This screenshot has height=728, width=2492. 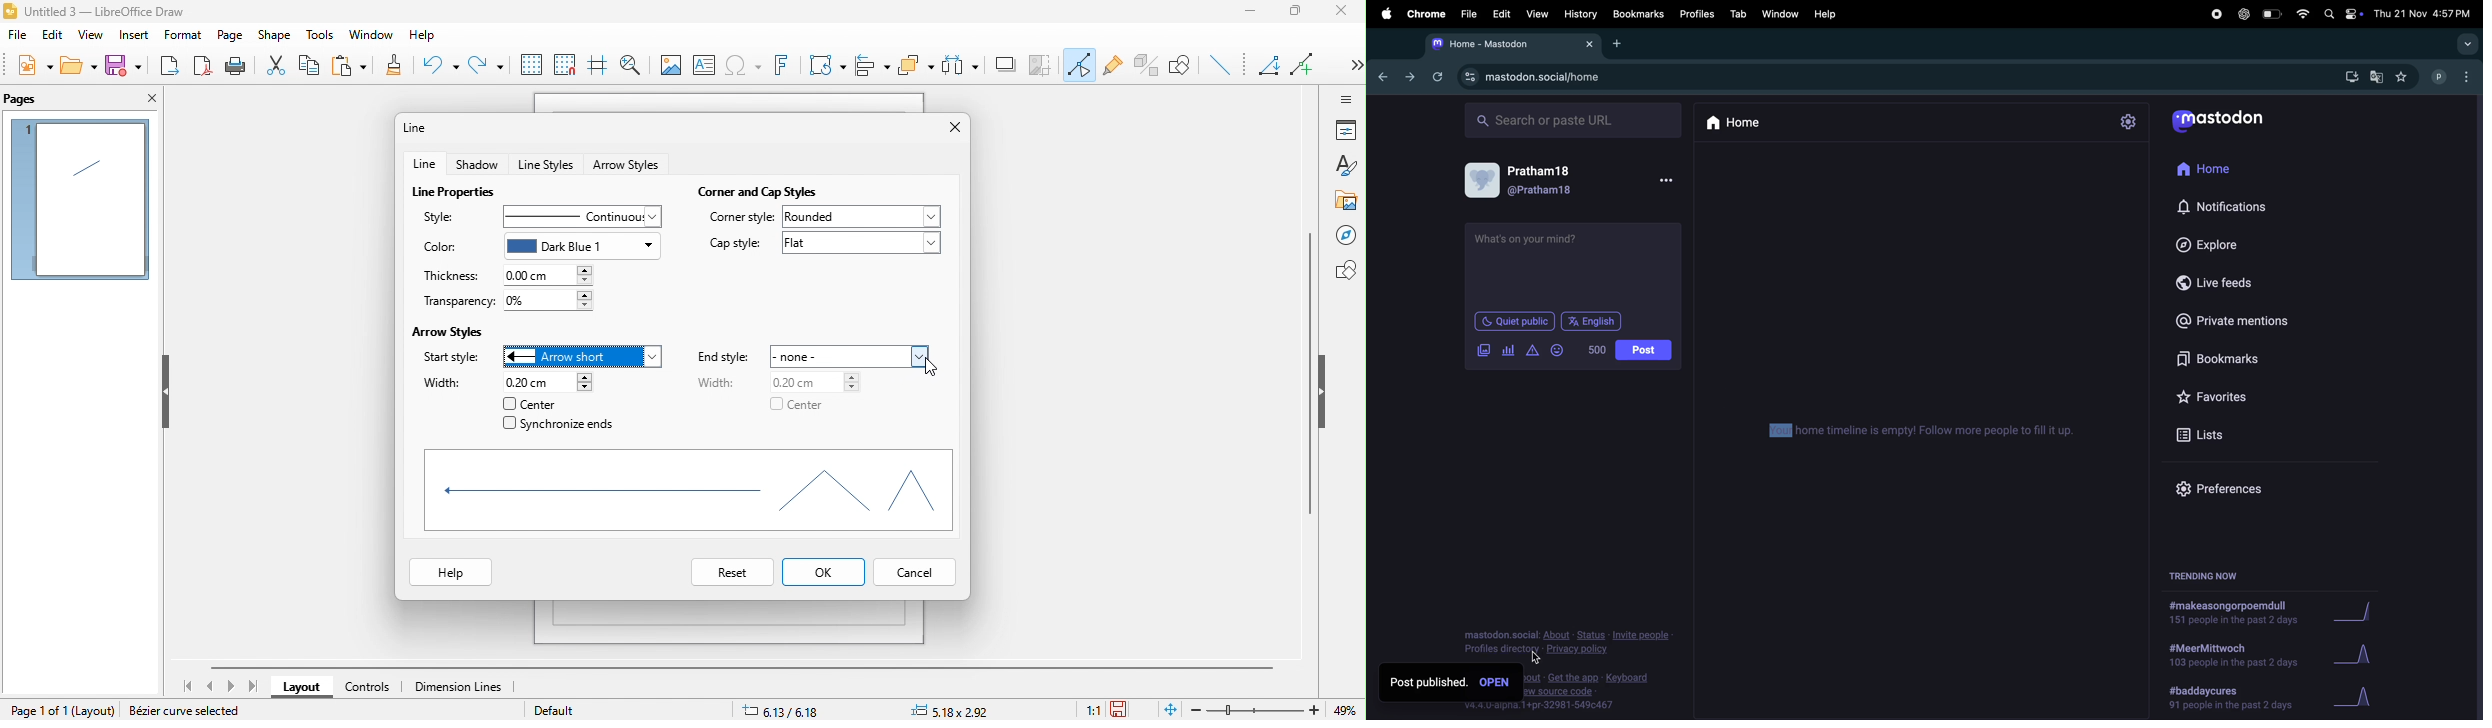 What do you see at coordinates (550, 275) in the screenshot?
I see `0.00 cm` at bounding box center [550, 275].